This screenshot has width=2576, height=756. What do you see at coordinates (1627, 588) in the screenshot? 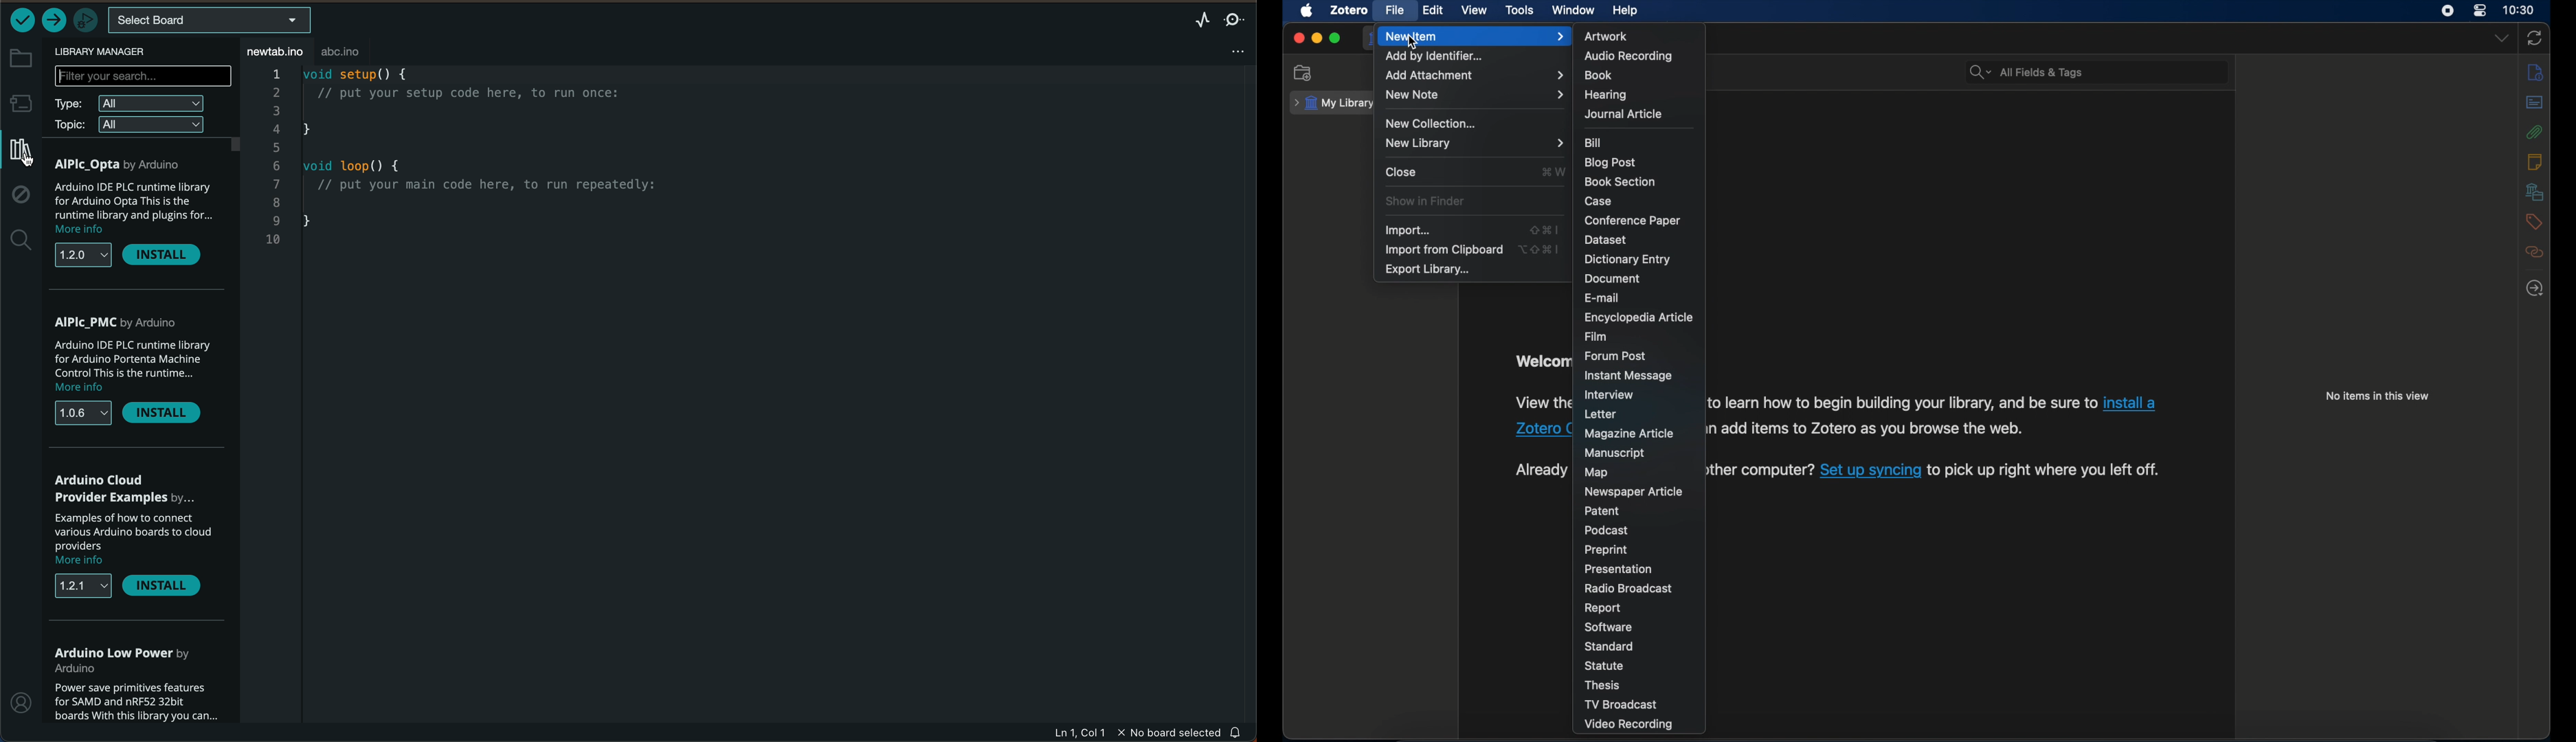
I see `radio broadcast` at bounding box center [1627, 588].